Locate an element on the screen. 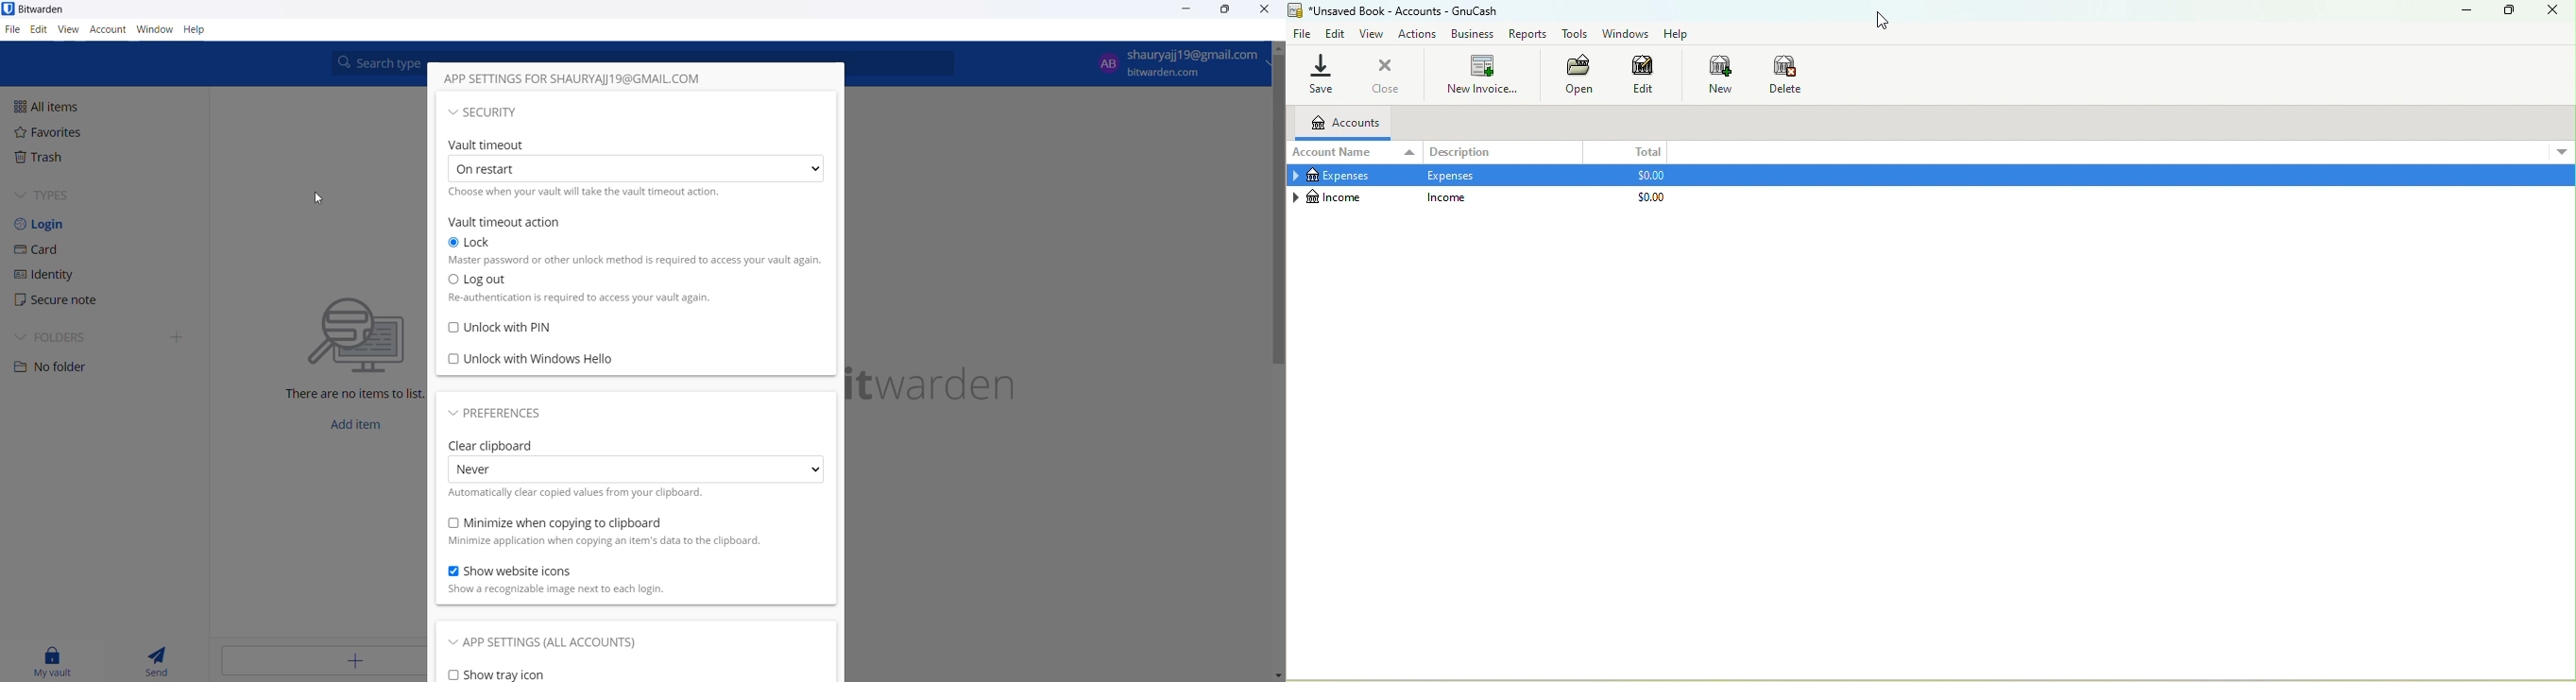  AB is located at coordinates (1105, 62).